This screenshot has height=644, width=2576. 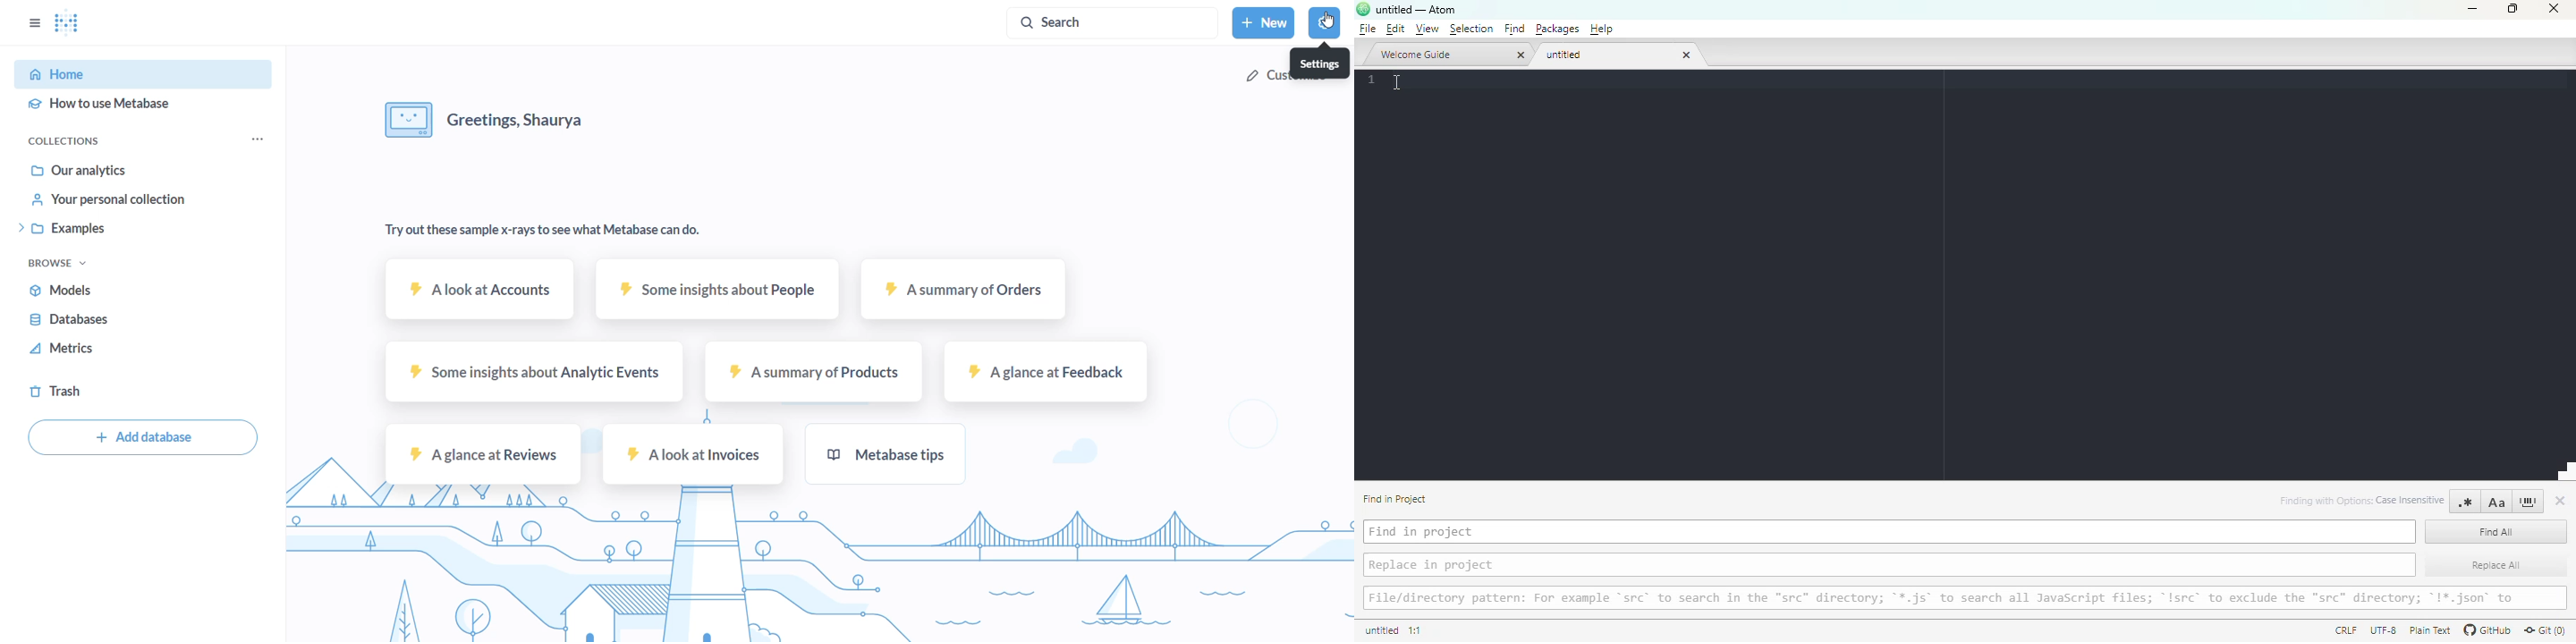 I want to click on whole word, so click(x=2528, y=502).